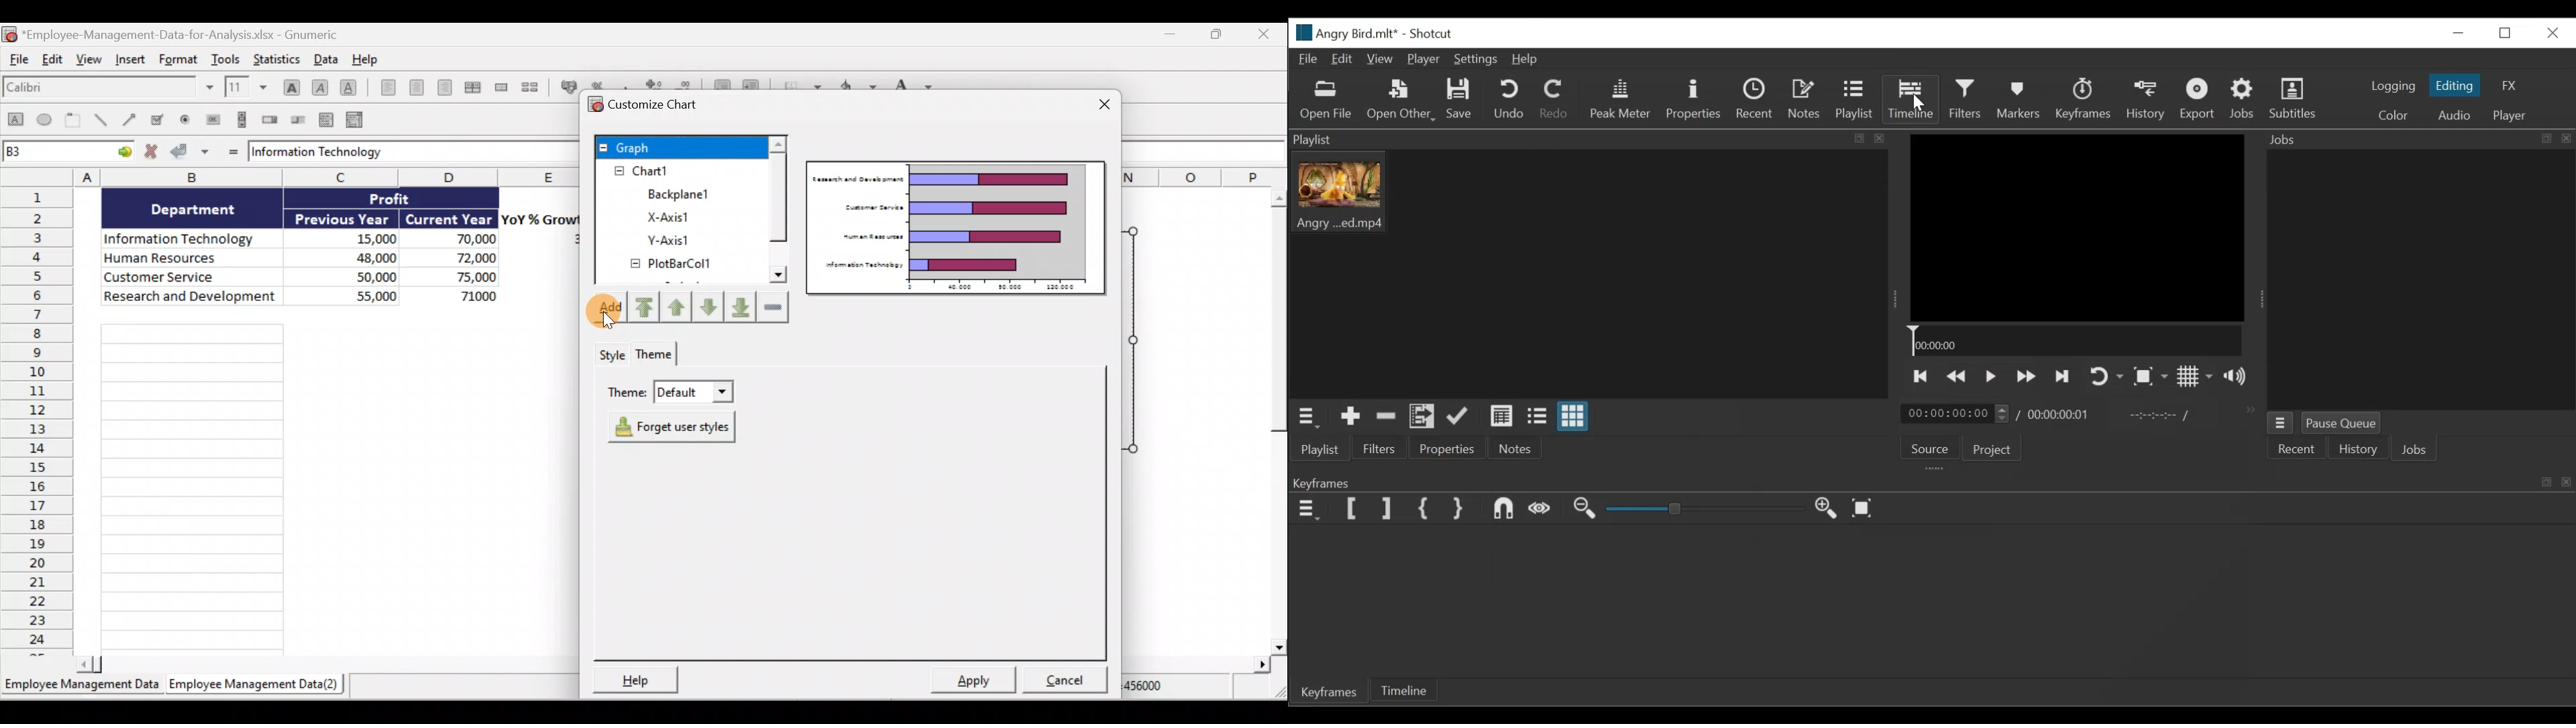  Describe the element at coordinates (1929, 448) in the screenshot. I see `Source` at that location.